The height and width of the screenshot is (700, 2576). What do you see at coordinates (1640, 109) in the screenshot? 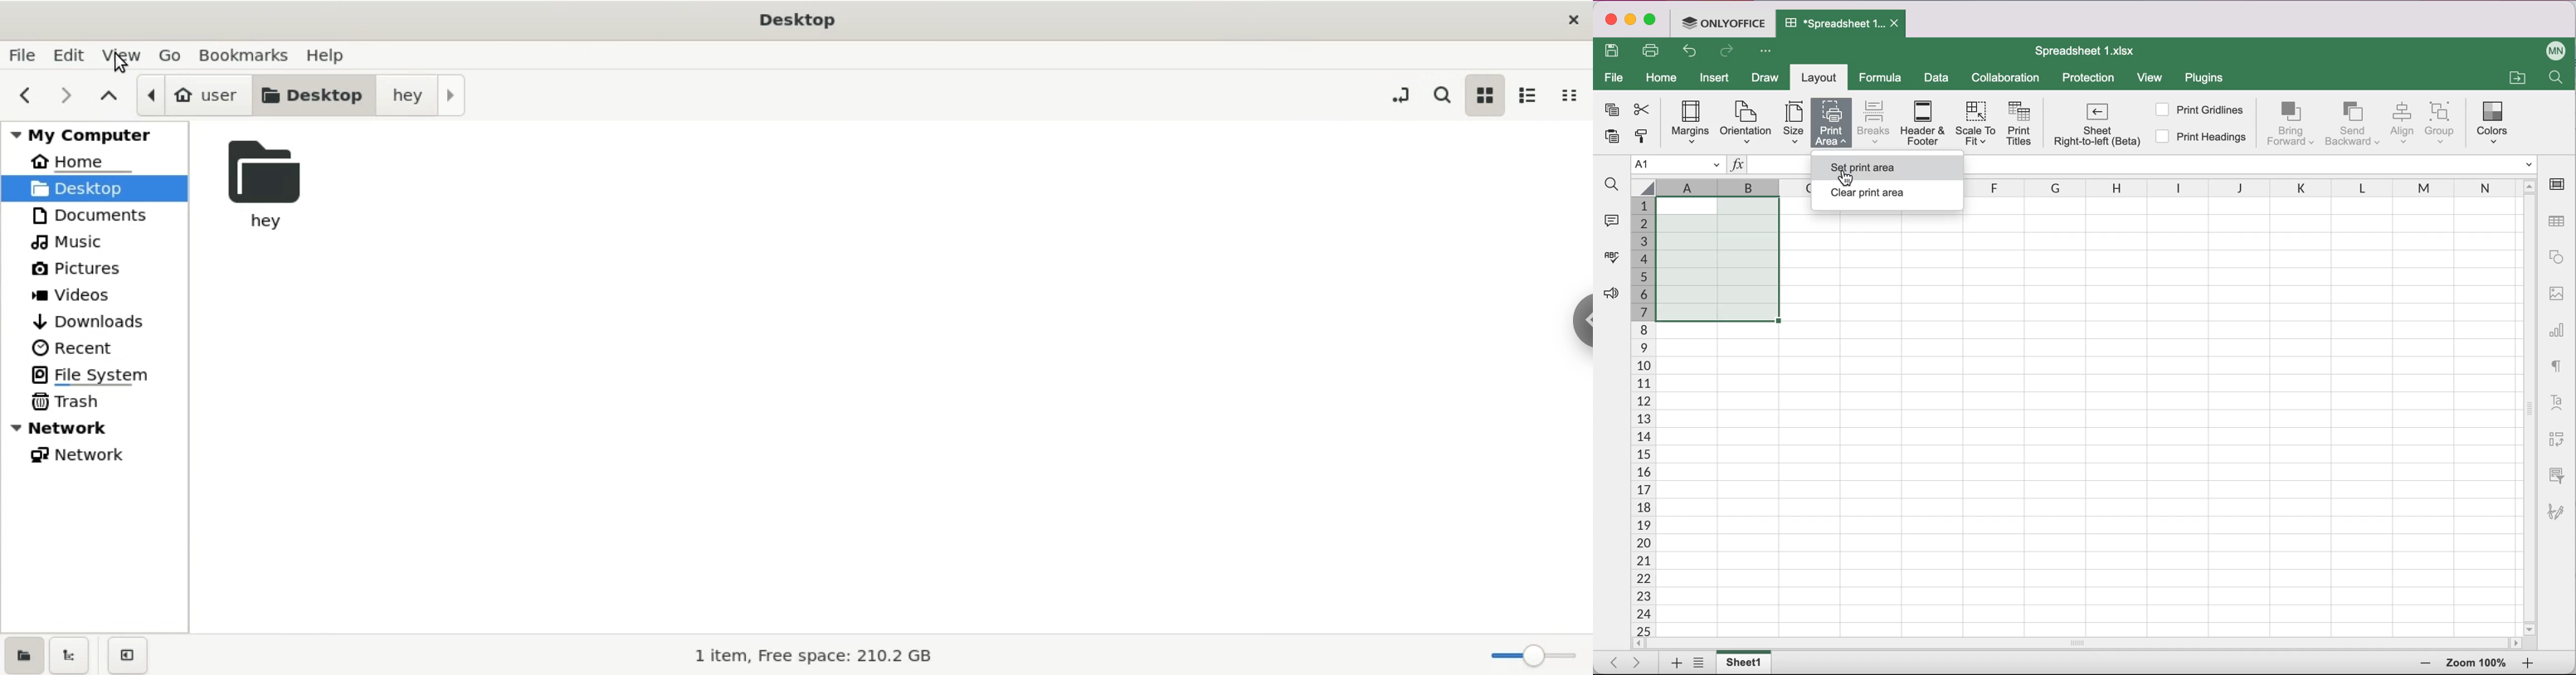
I see `cut` at bounding box center [1640, 109].